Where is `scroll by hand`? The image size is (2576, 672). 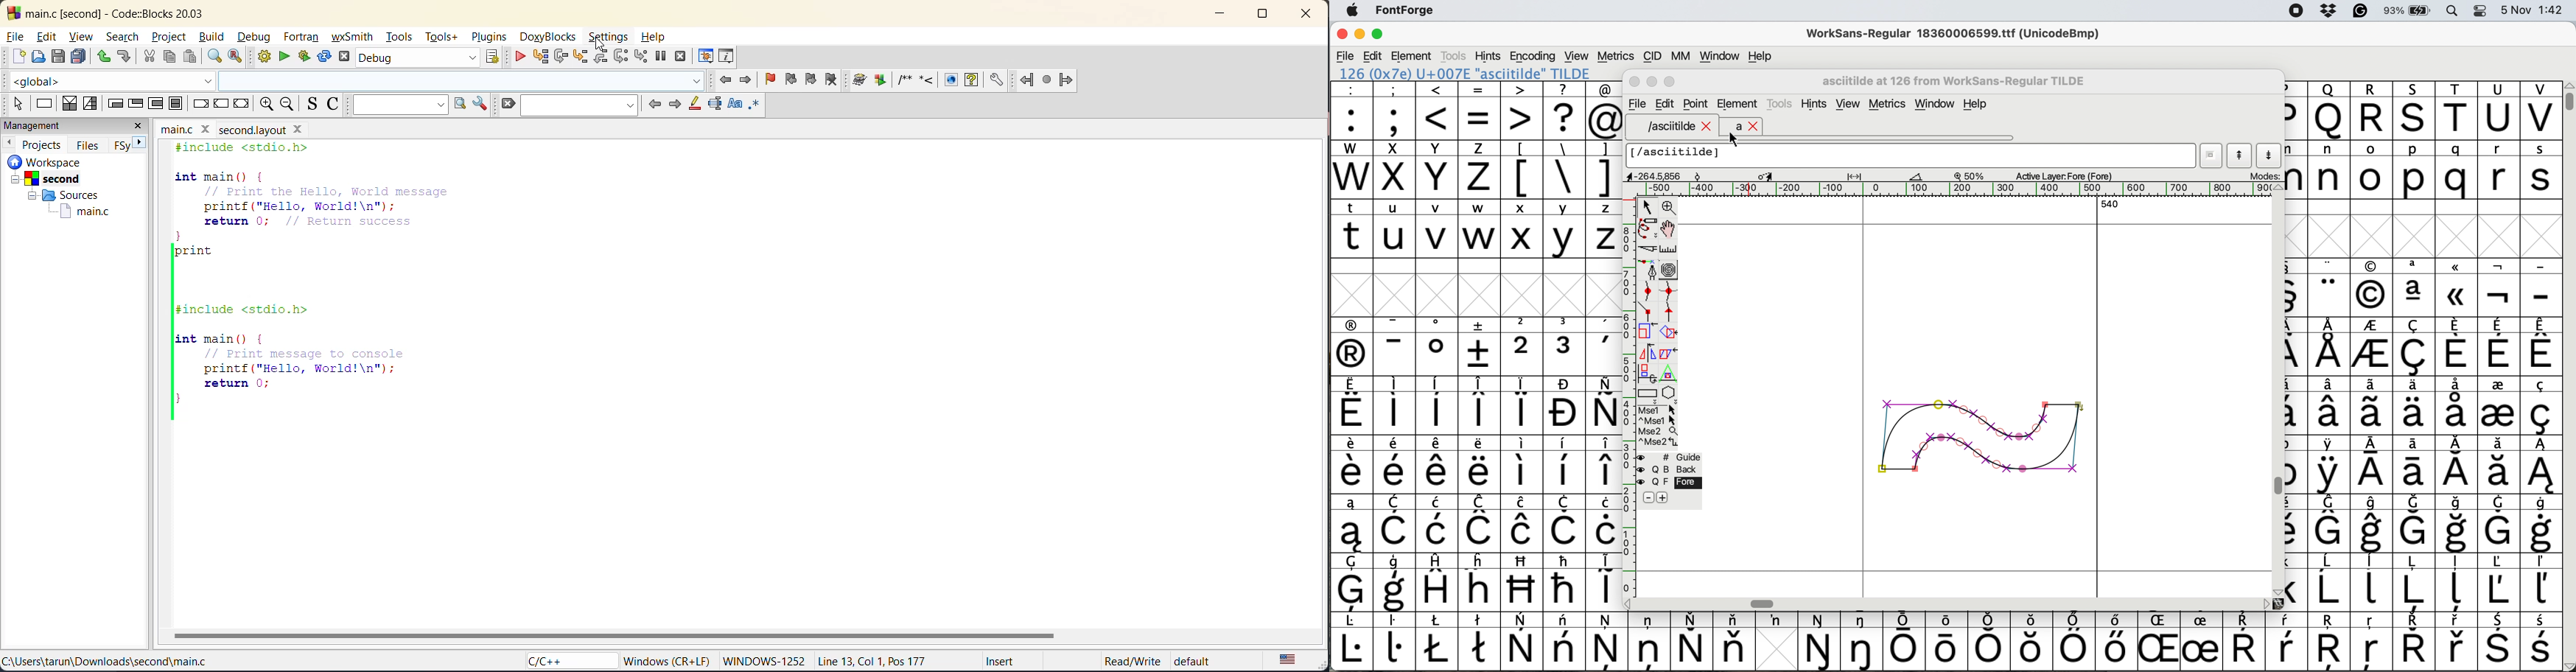 scroll by hand is located at coordinates (1669, 229).